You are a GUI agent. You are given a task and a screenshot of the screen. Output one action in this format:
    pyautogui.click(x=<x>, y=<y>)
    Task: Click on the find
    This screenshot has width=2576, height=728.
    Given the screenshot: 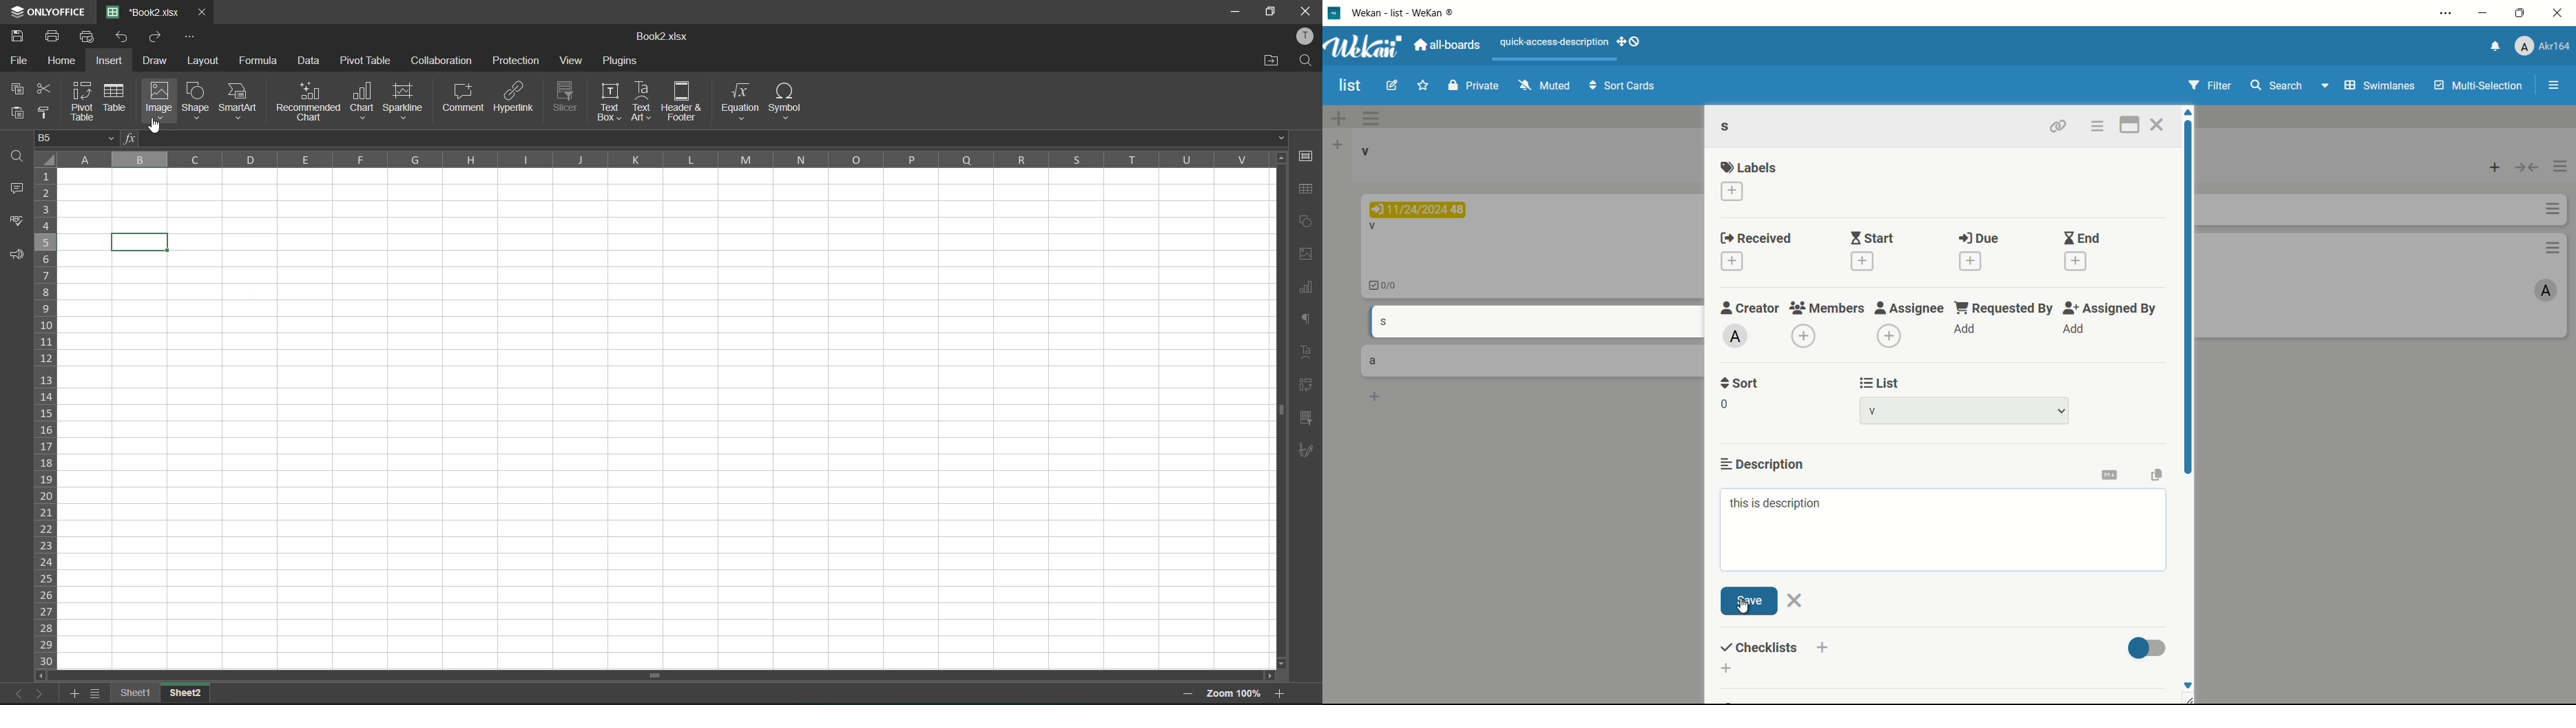 What is the action you would take?
    pyautogui.click(x=19, y=156)
    